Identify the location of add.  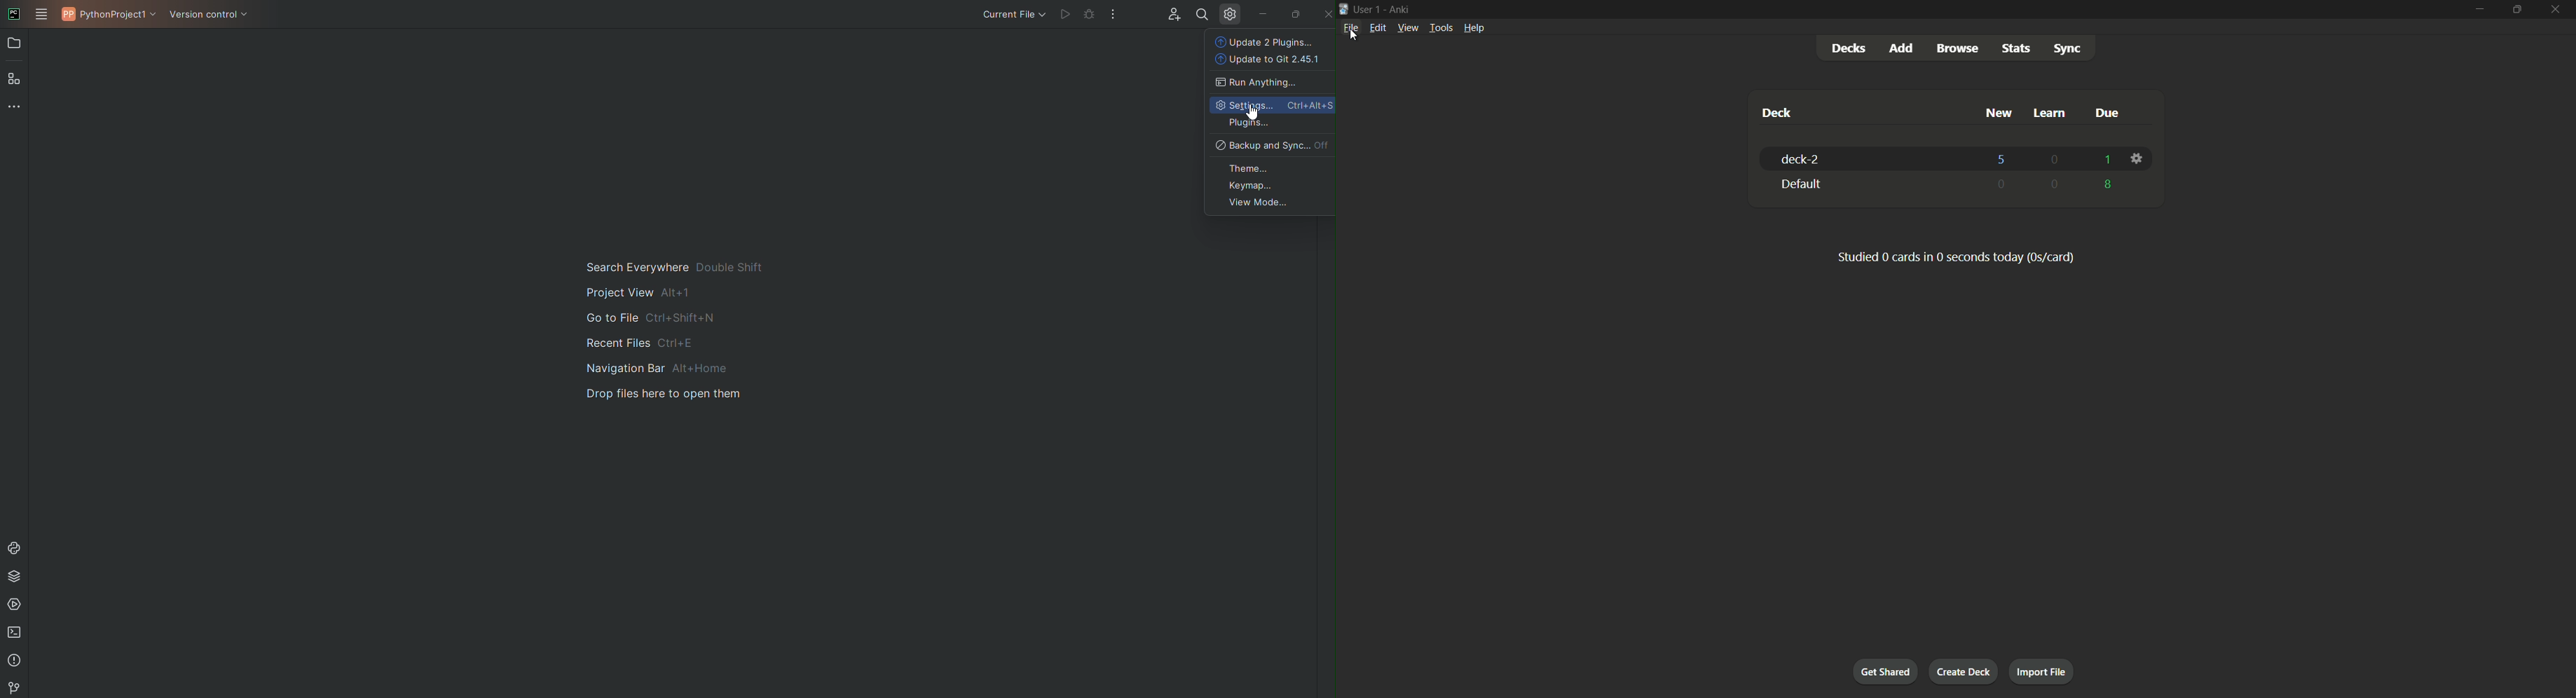
(1900, 48).